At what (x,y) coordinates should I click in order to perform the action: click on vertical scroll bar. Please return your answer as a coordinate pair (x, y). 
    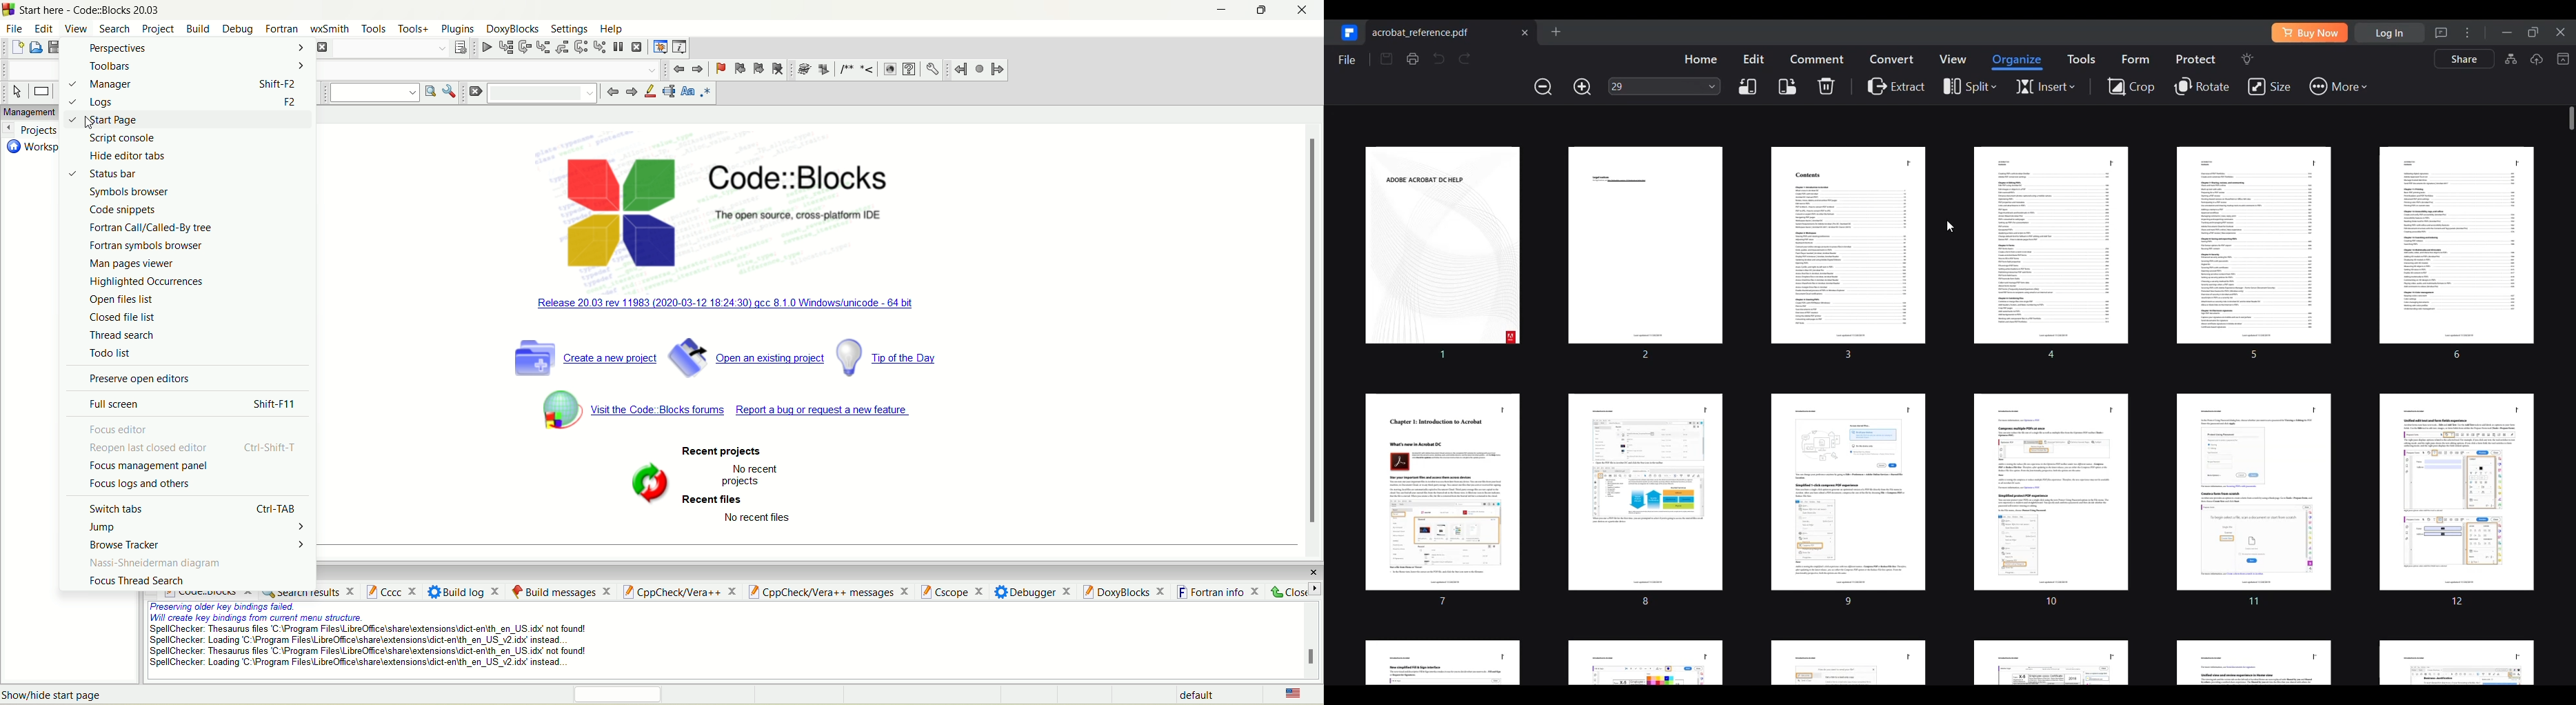
    Looking at the image, I should click on (1313, 641).